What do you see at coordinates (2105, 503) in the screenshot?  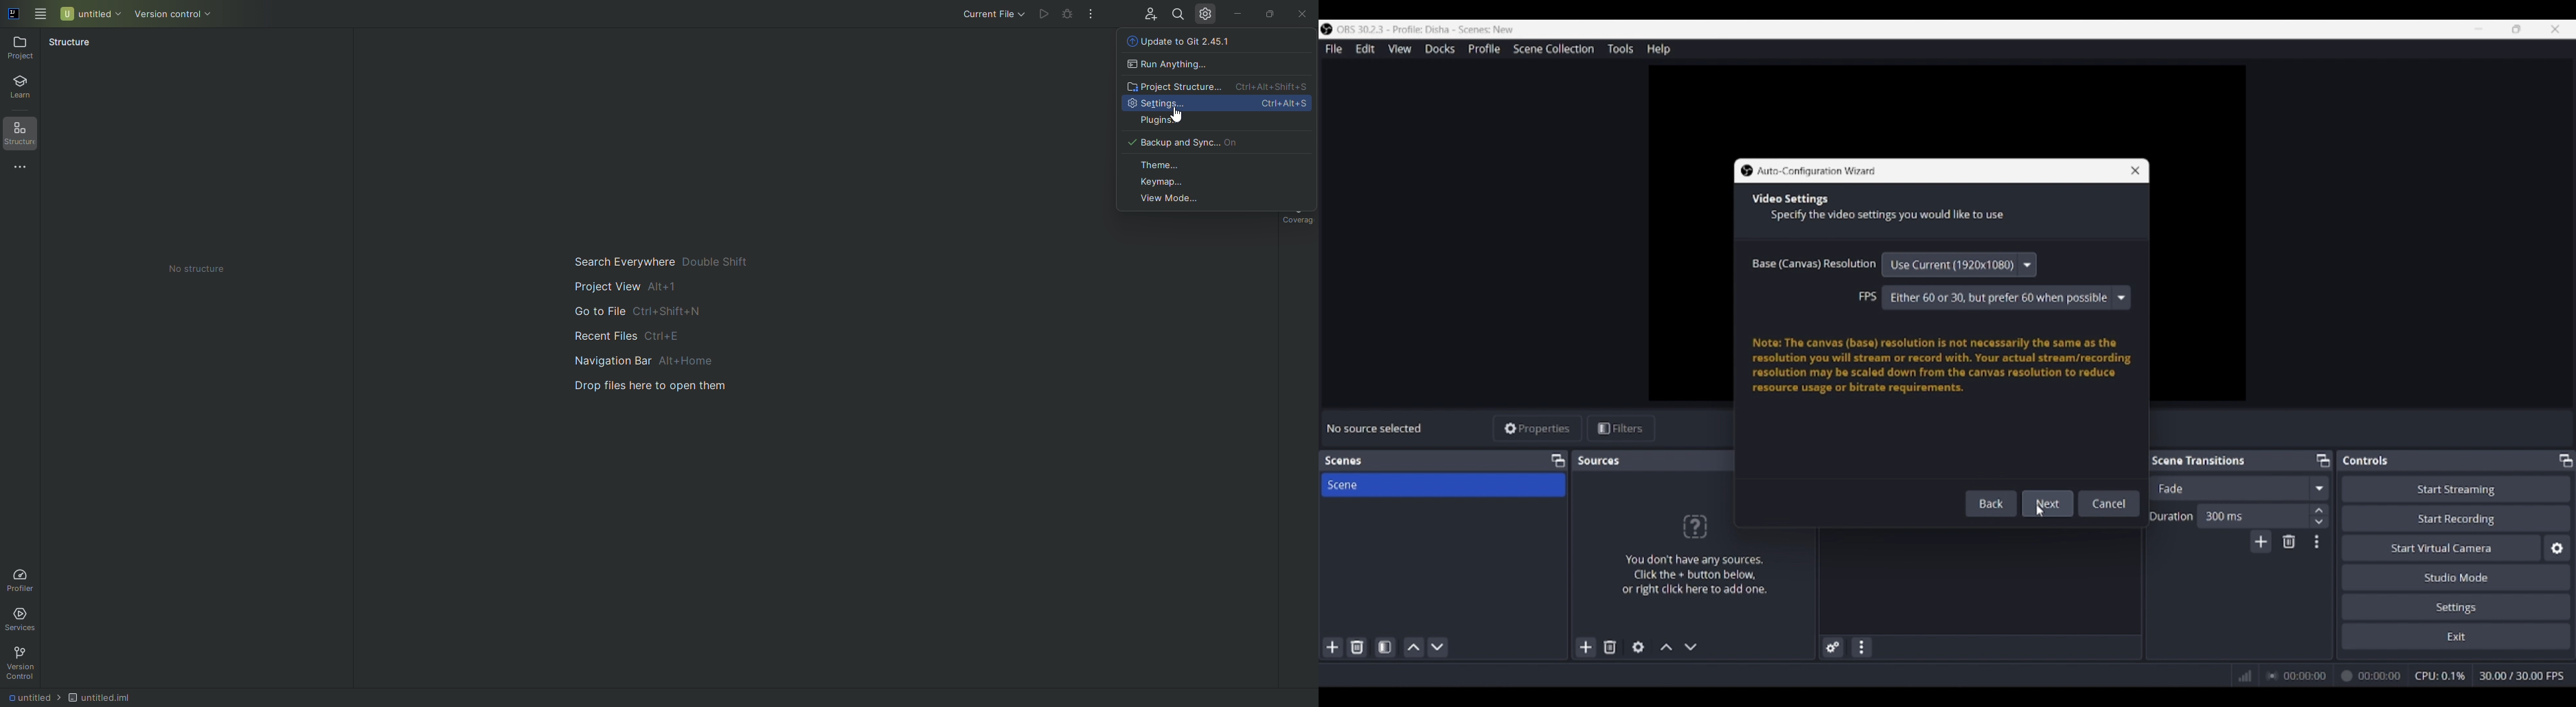 I see `Cancel` at bounding box center [2105, 503].